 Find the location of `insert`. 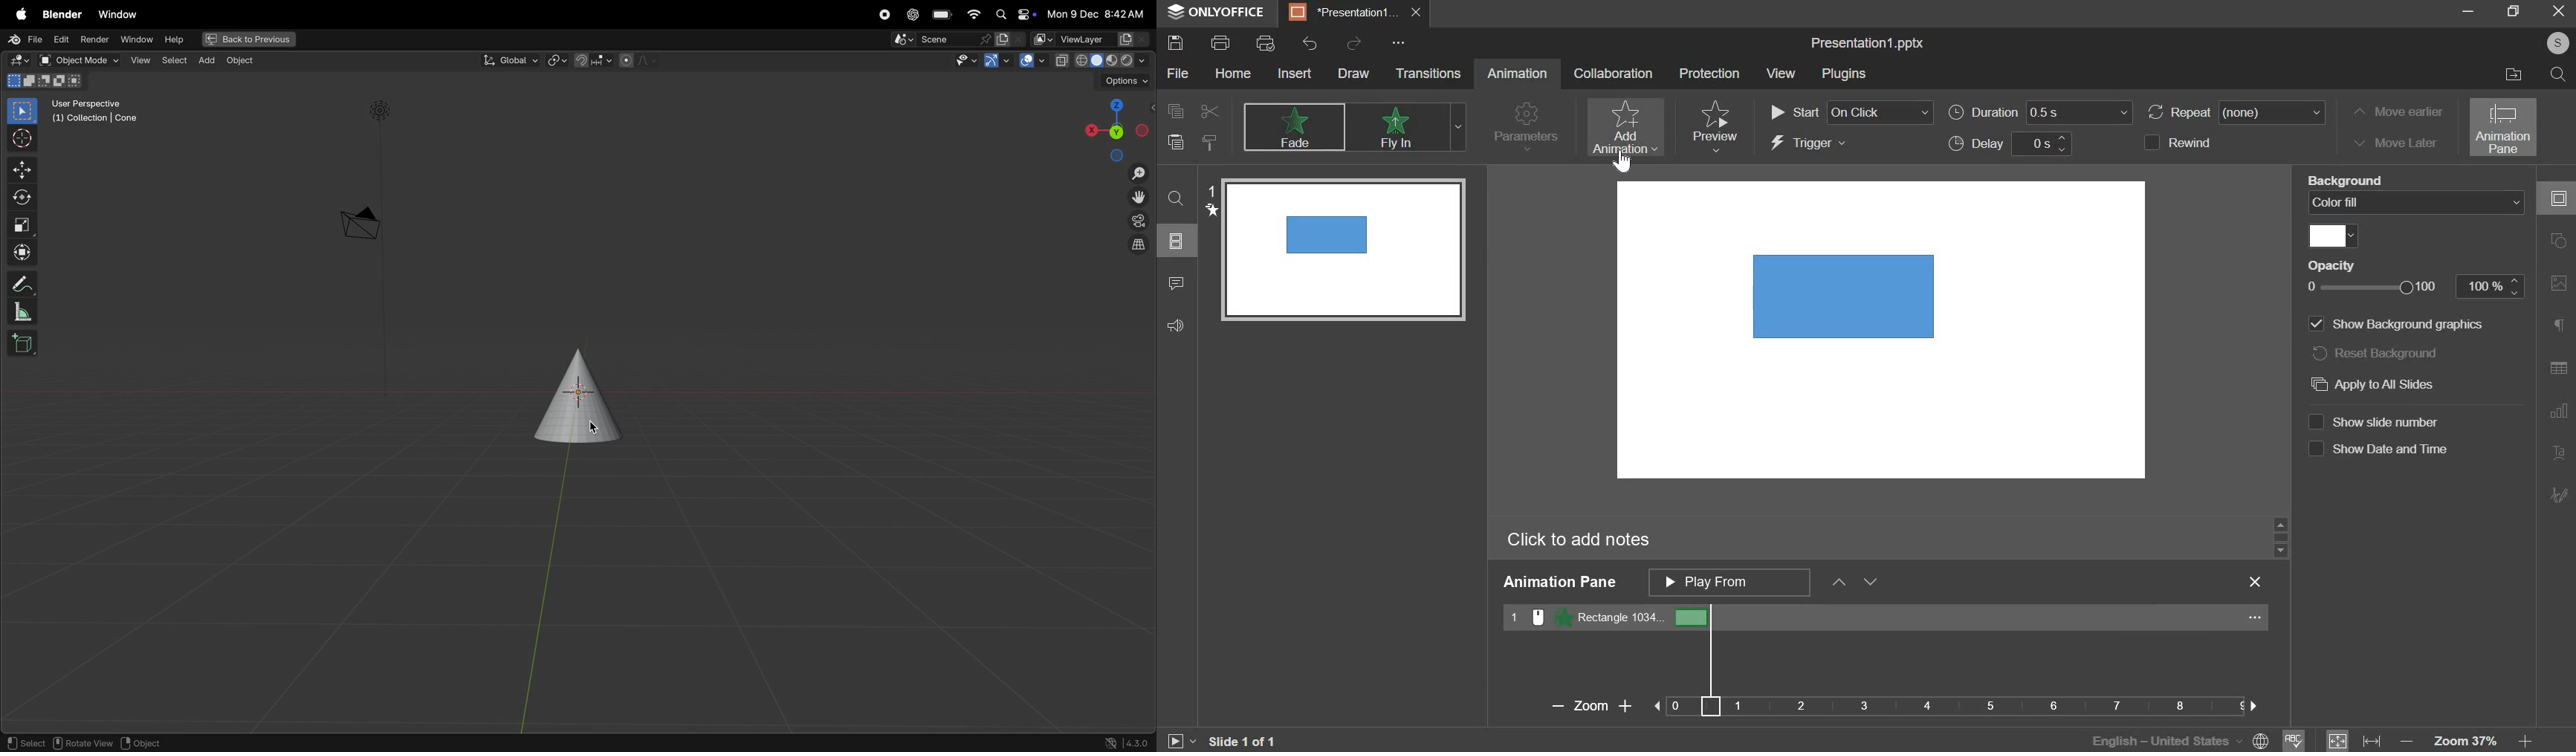

insert is located at coordinates (1296, 75).